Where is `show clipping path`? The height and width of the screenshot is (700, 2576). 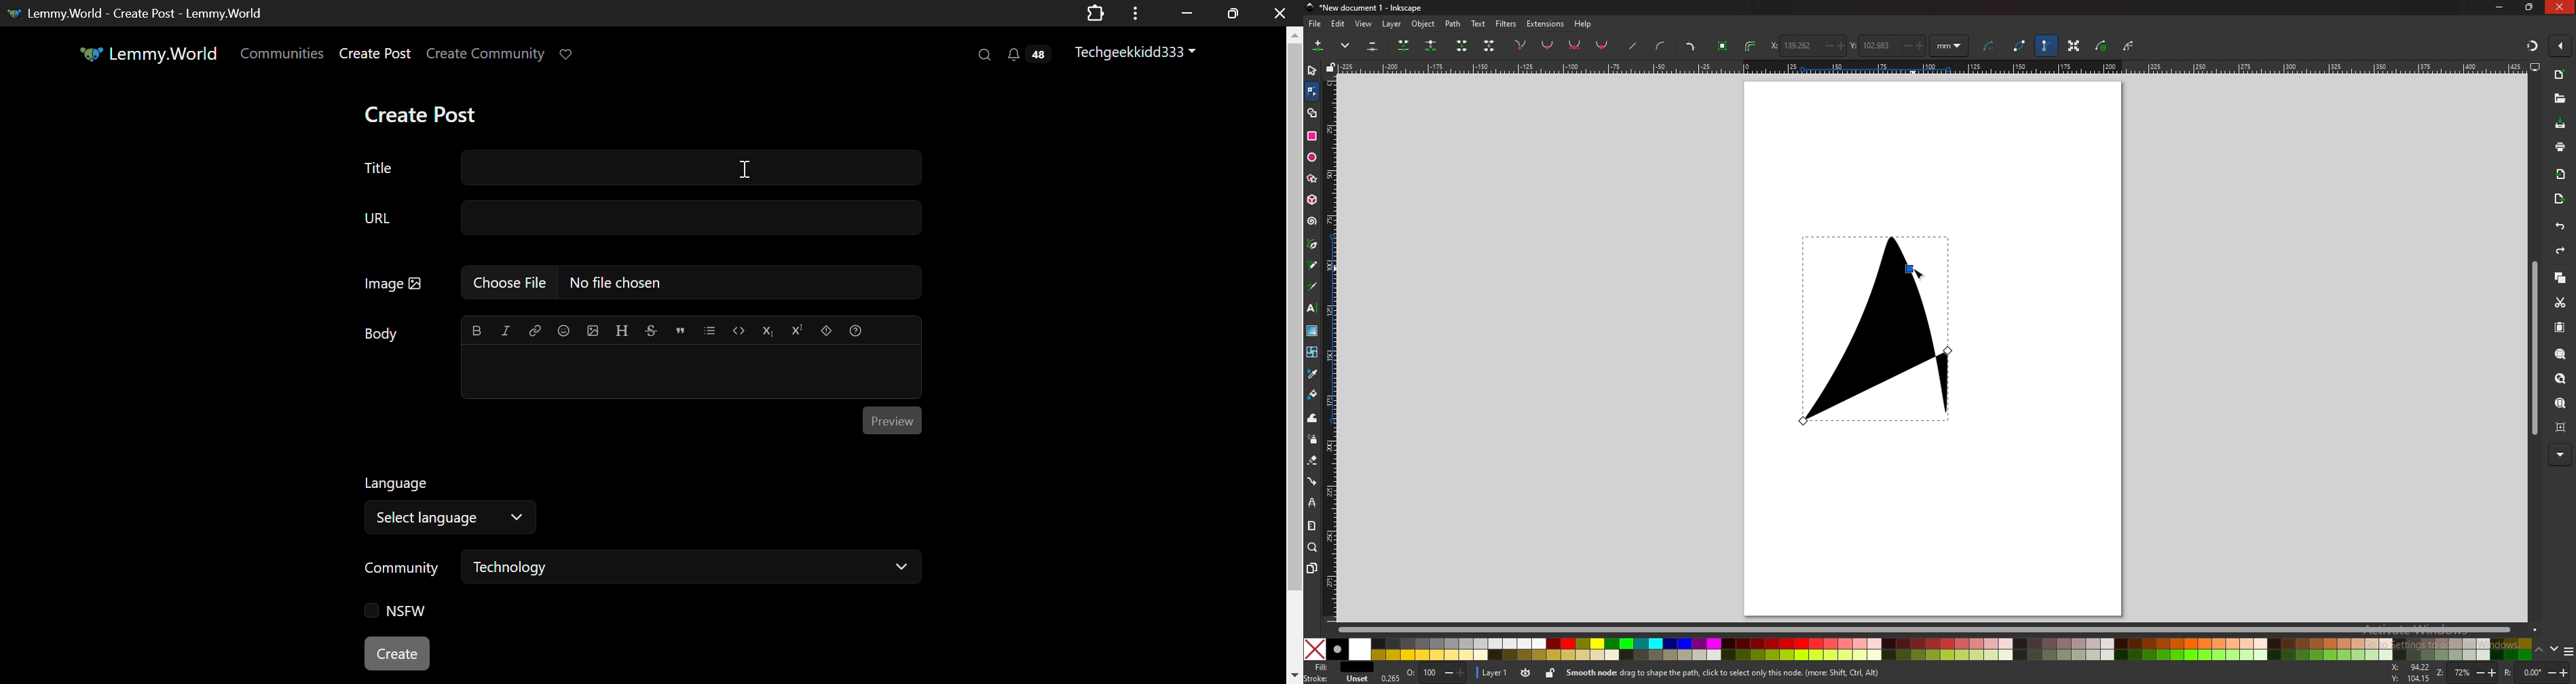
show clipping path is located at coordinates (2129, 46).